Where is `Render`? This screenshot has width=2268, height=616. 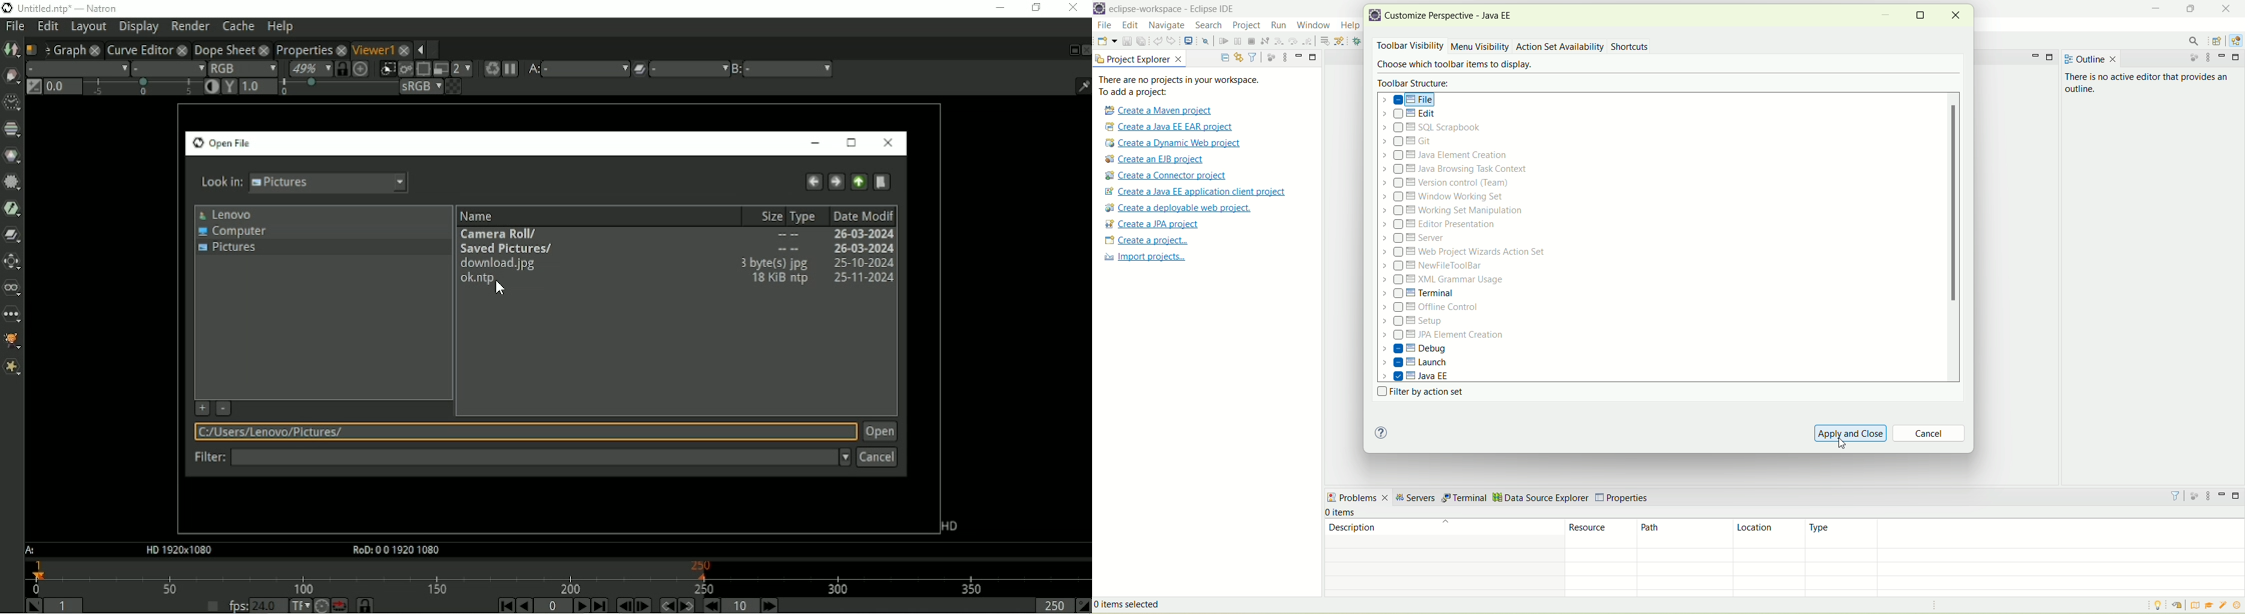
Render is located at coordinates (490, 69).